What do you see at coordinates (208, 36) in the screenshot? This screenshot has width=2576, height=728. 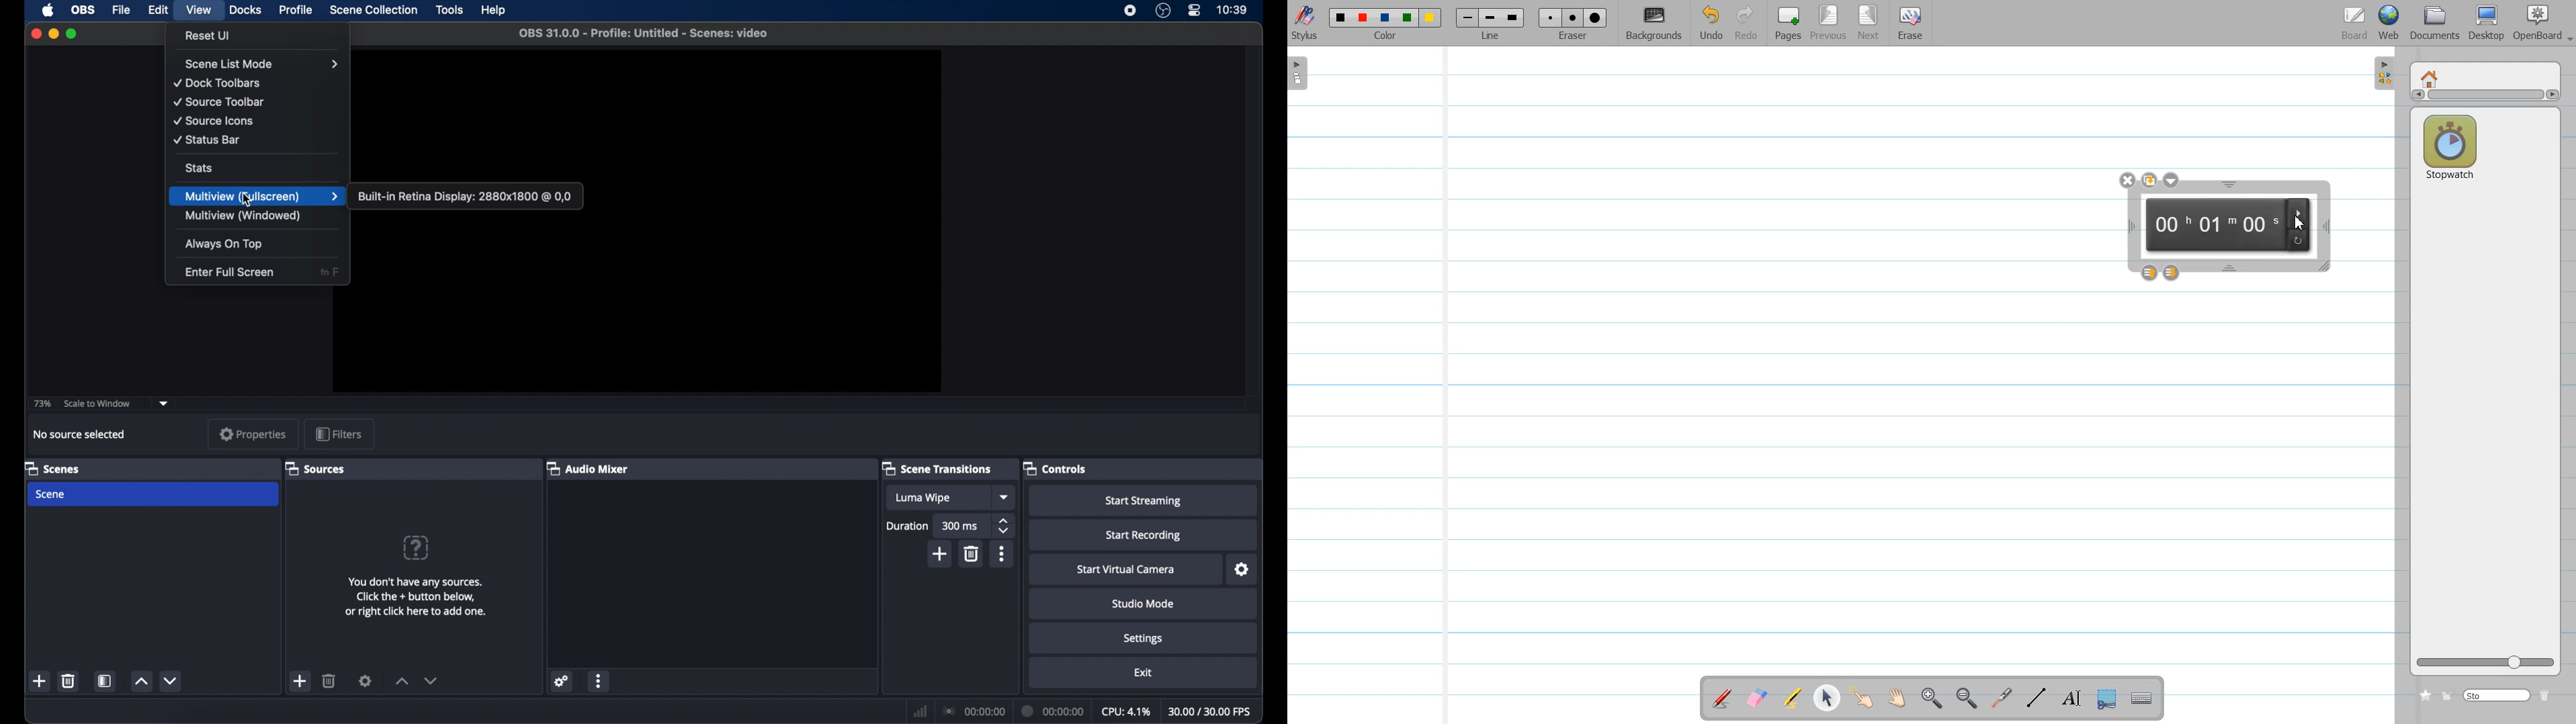 I see `reset UI` at bounding box center [208, 36].